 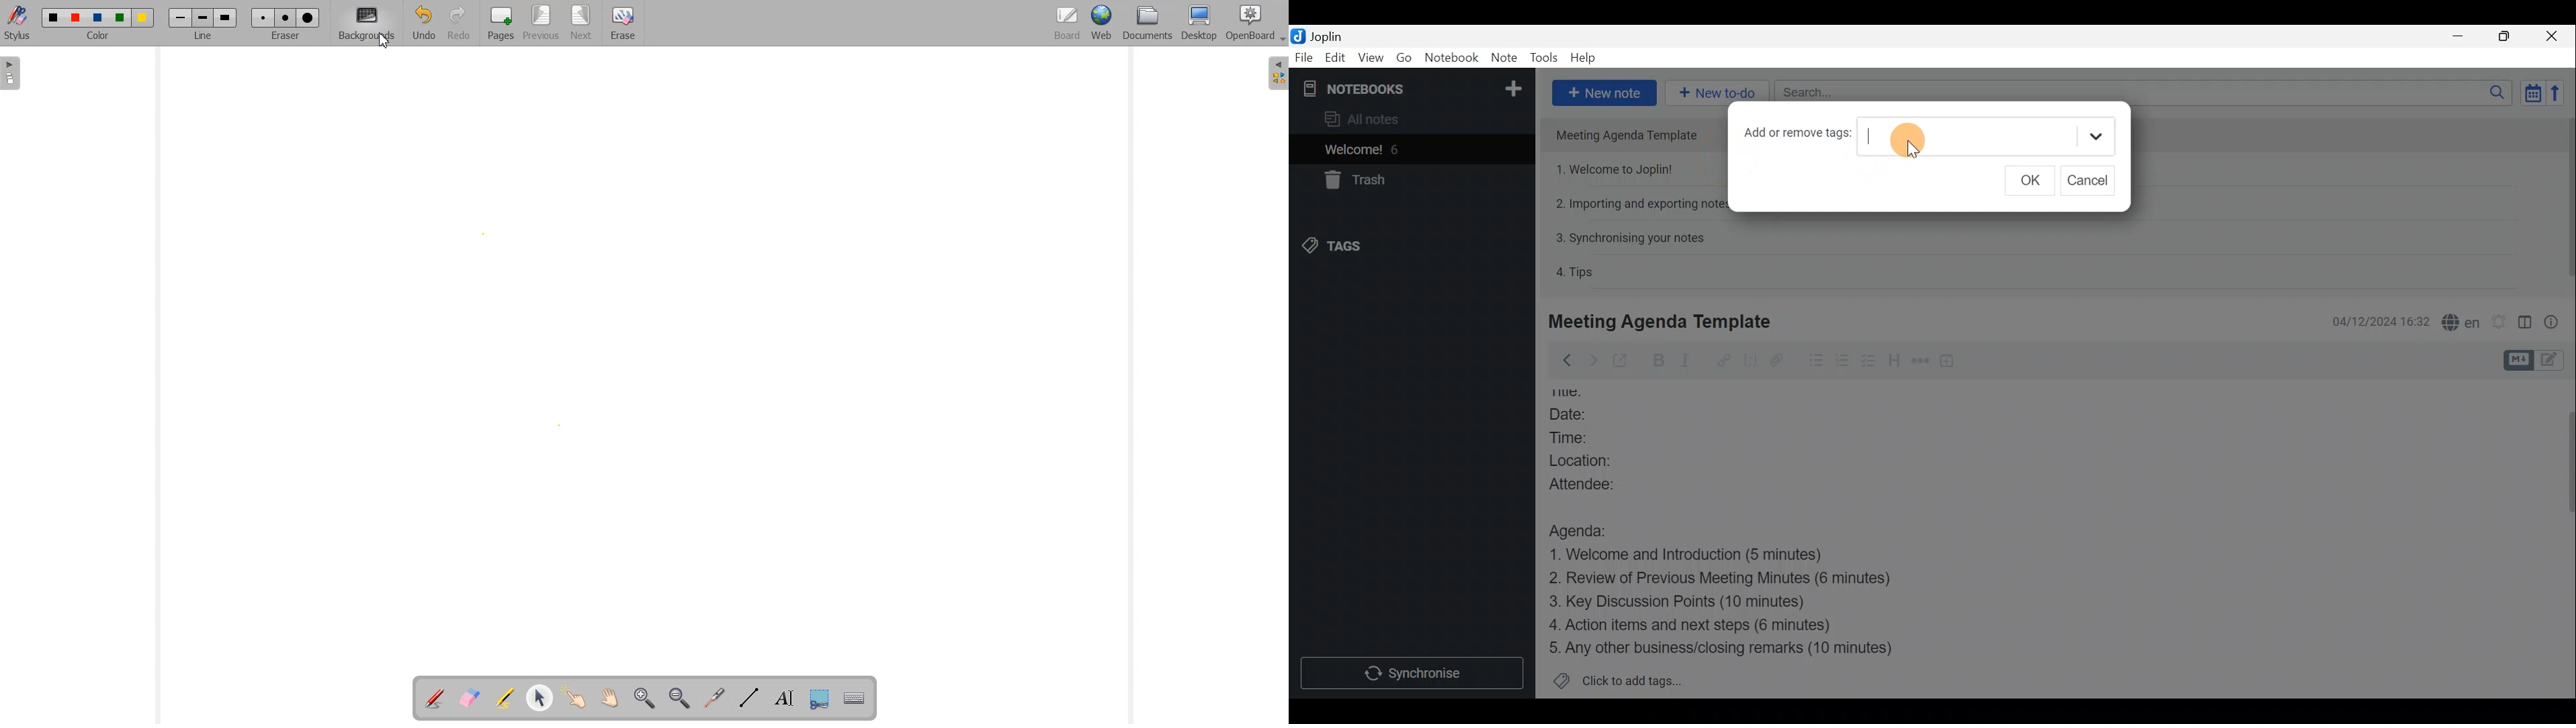 What do you see at coordinates (1893, 365) in the screenshot?
I see `Heading` at bounding box center [1893, 365].